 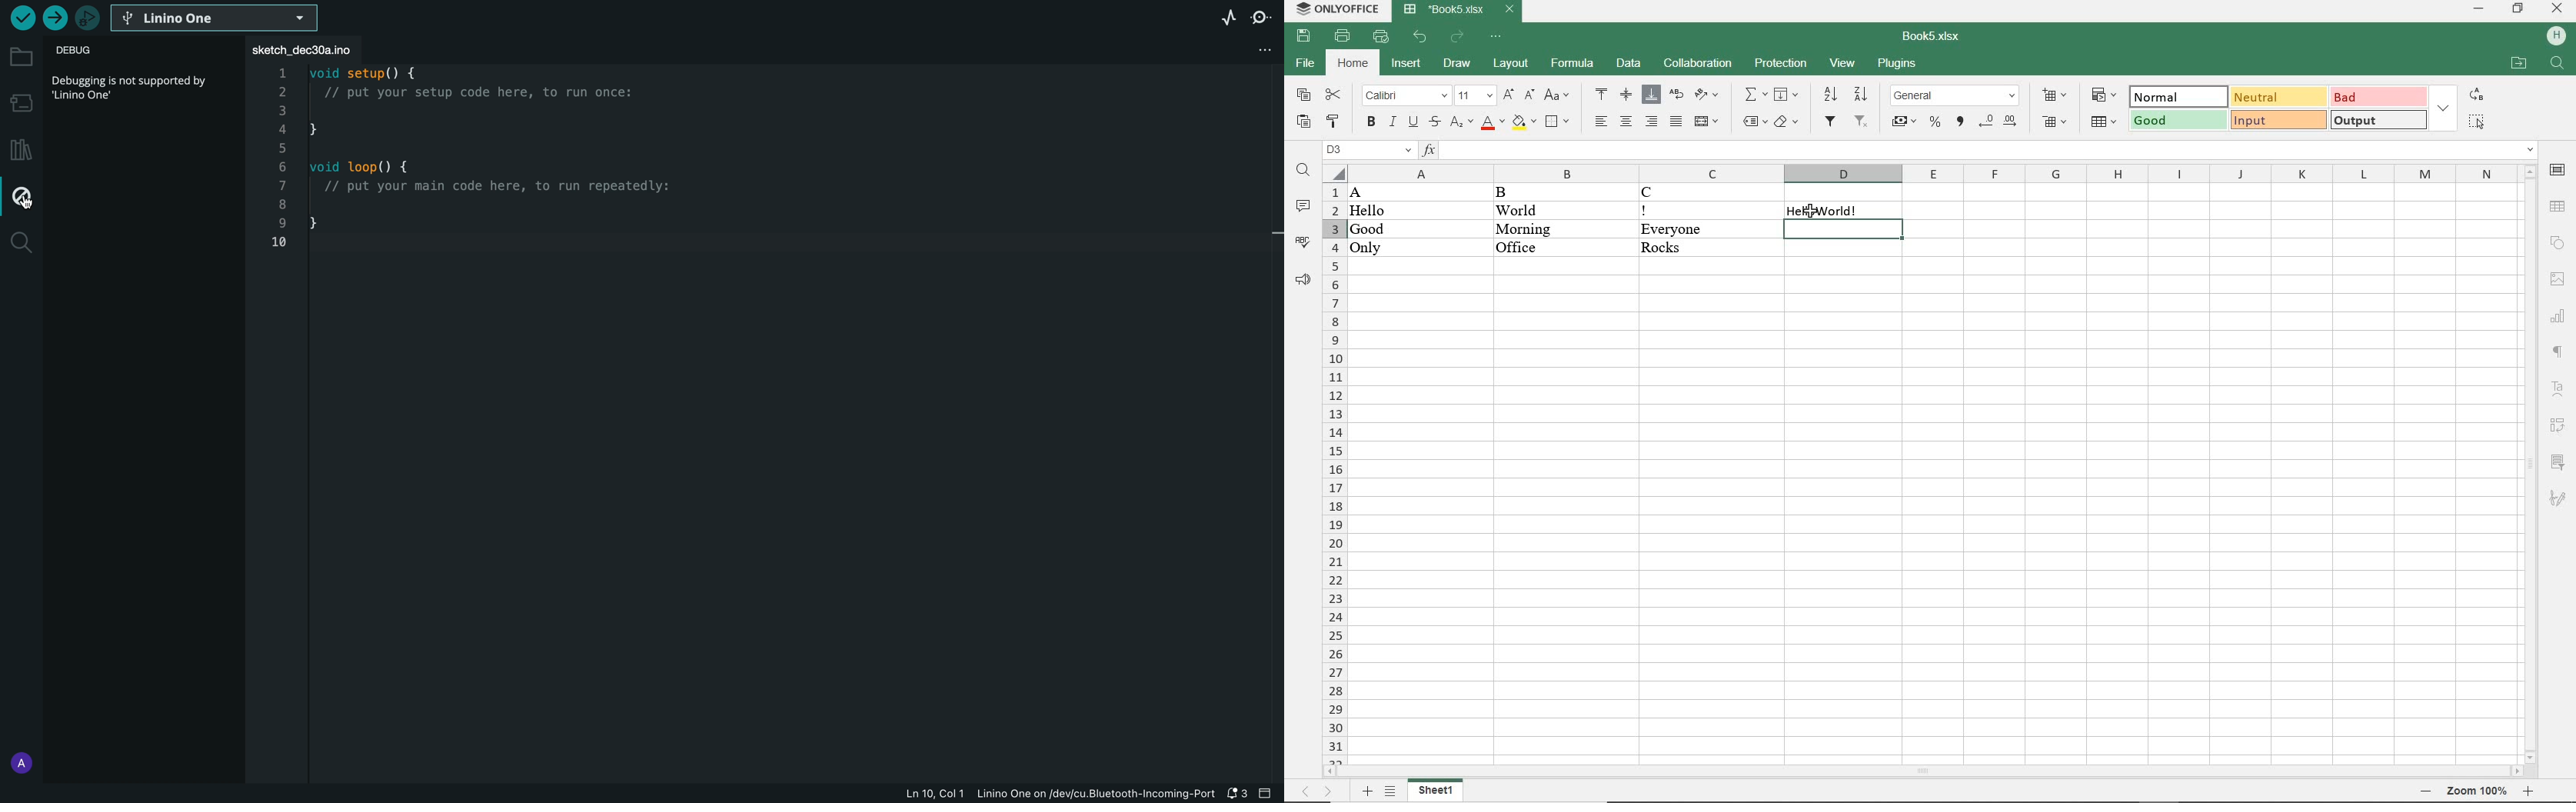 I want to click on UNDO, so click(x=1419, y=36).